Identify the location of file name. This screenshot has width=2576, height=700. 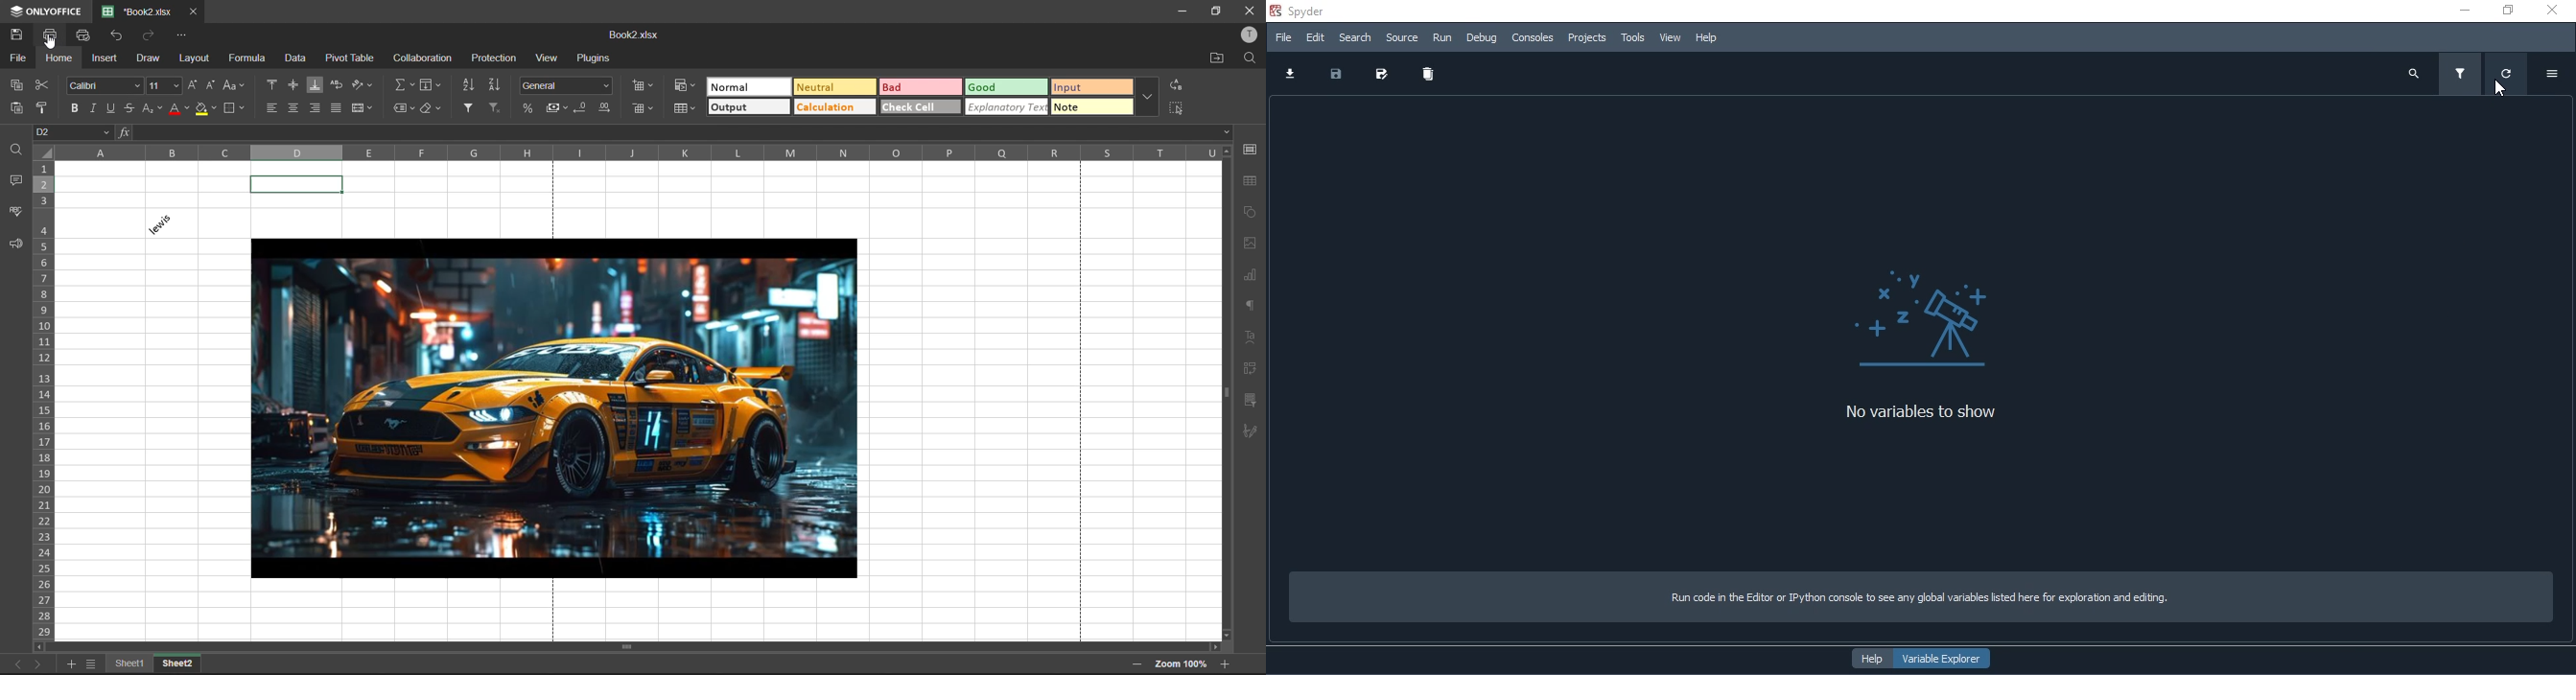
(634, 36).